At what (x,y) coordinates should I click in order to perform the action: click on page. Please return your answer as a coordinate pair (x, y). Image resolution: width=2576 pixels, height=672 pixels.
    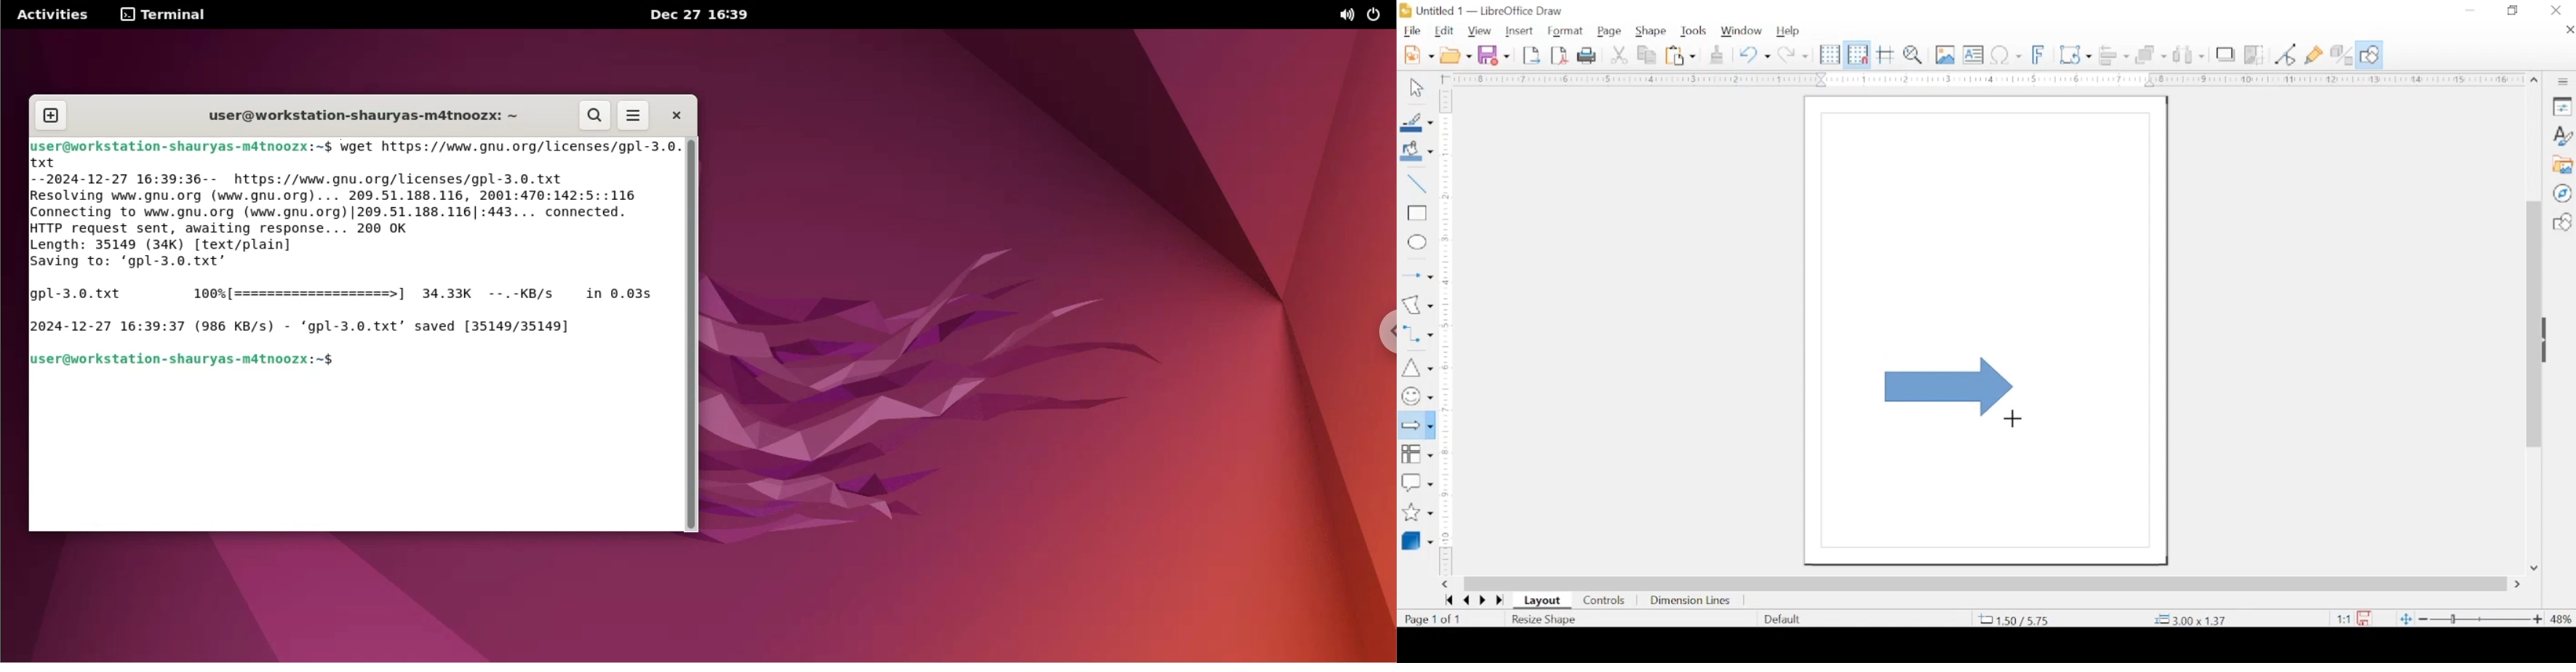
    Looking at the image, I should click on (1610, 31).